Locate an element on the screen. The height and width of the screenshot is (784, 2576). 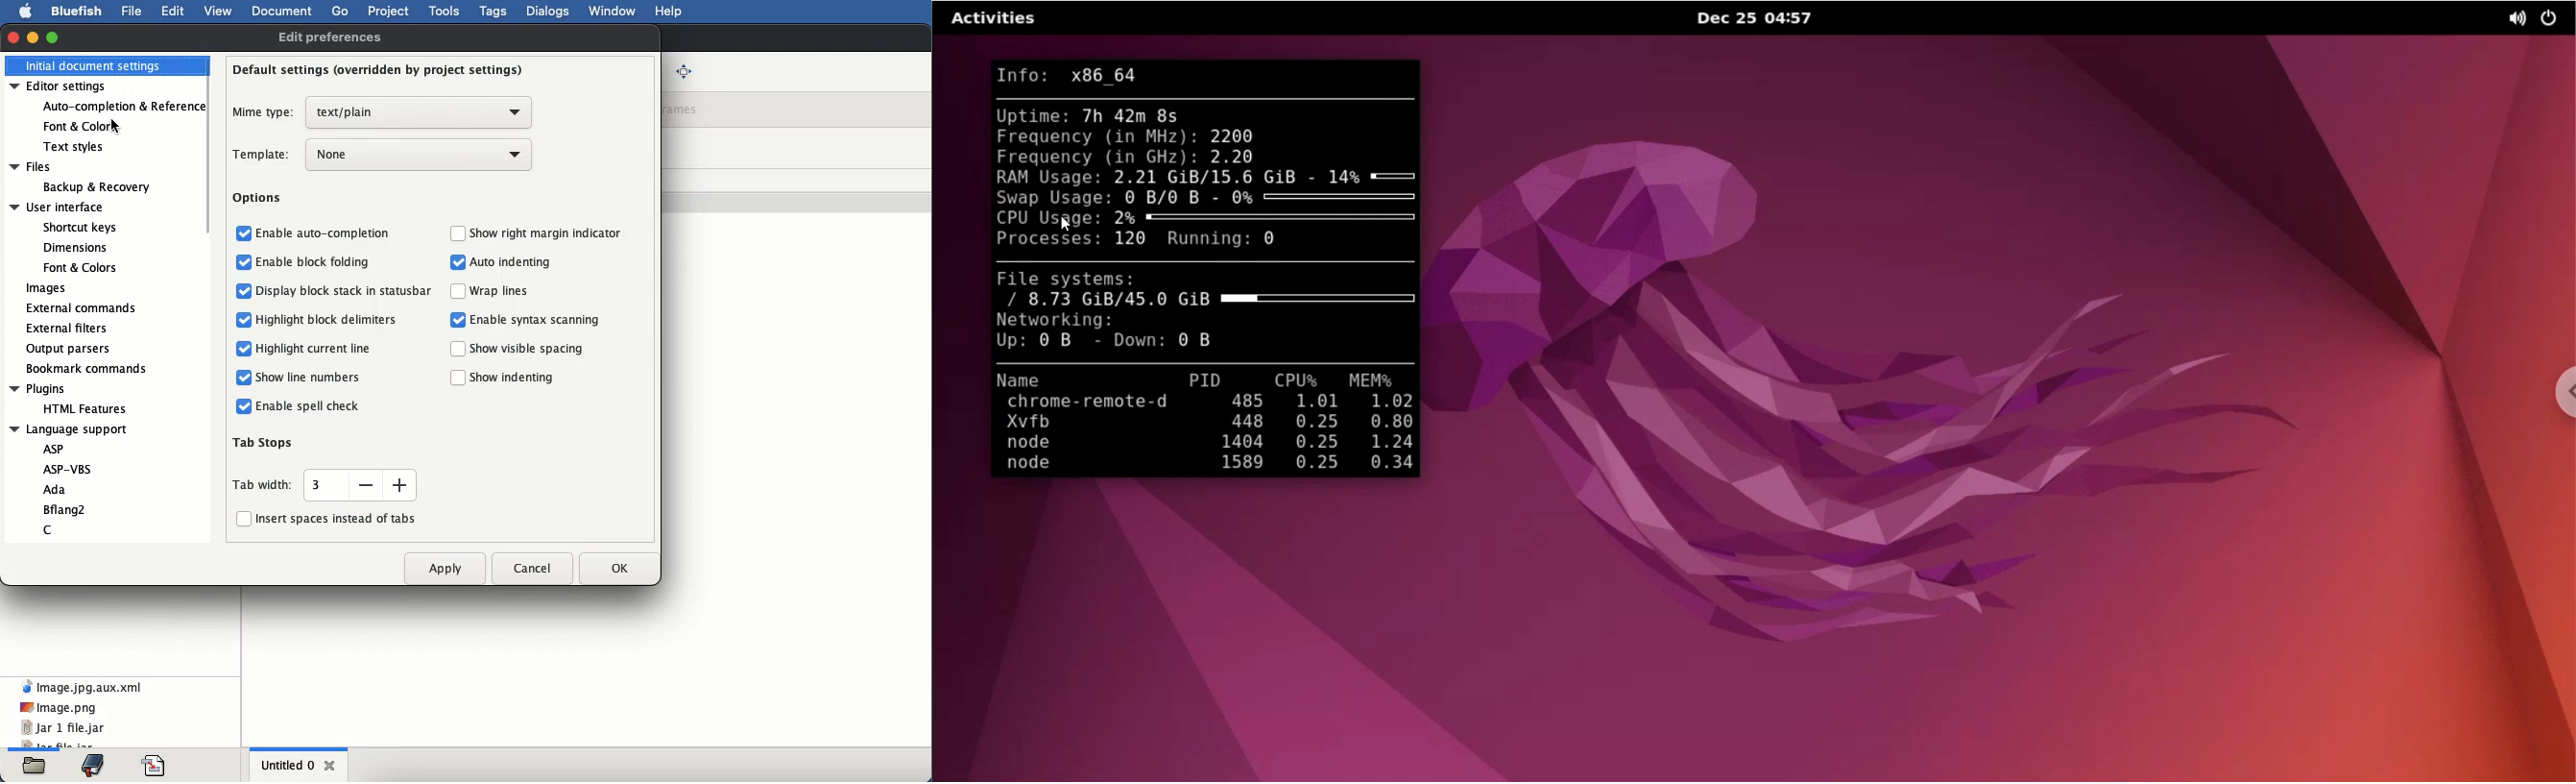
size is located at coordinates (361, 484).